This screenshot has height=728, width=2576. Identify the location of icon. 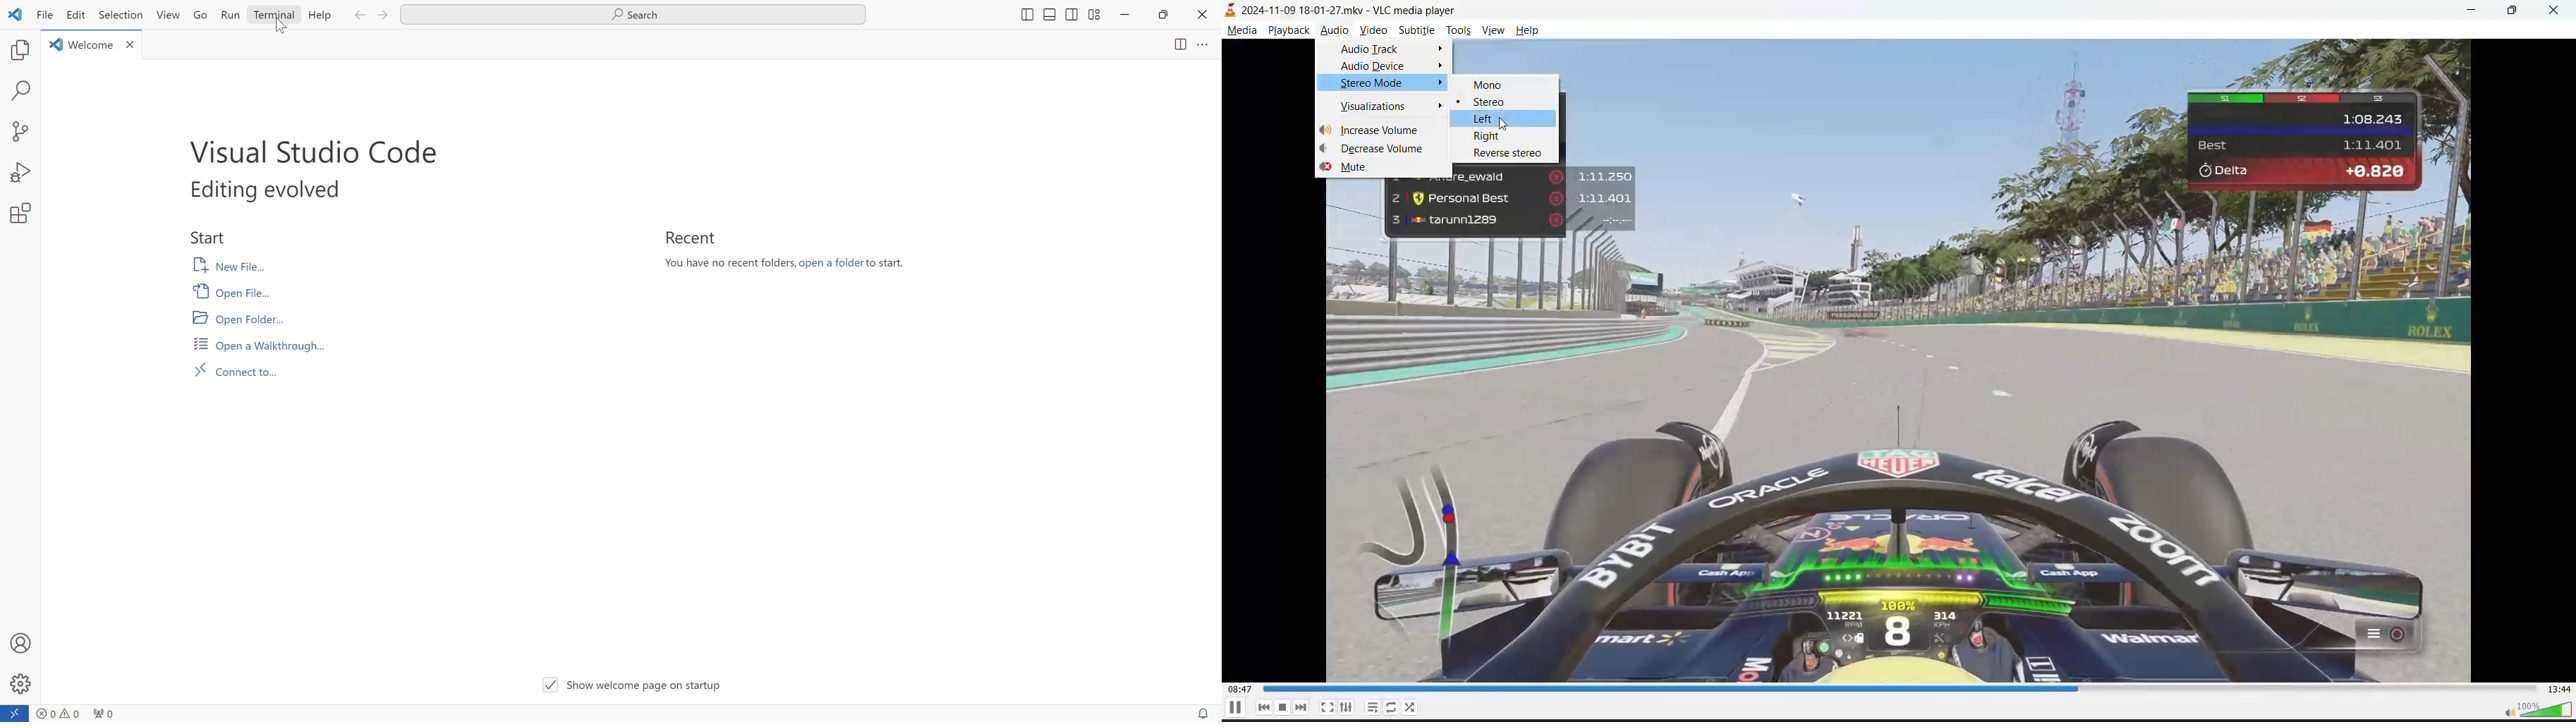
(15, 14).